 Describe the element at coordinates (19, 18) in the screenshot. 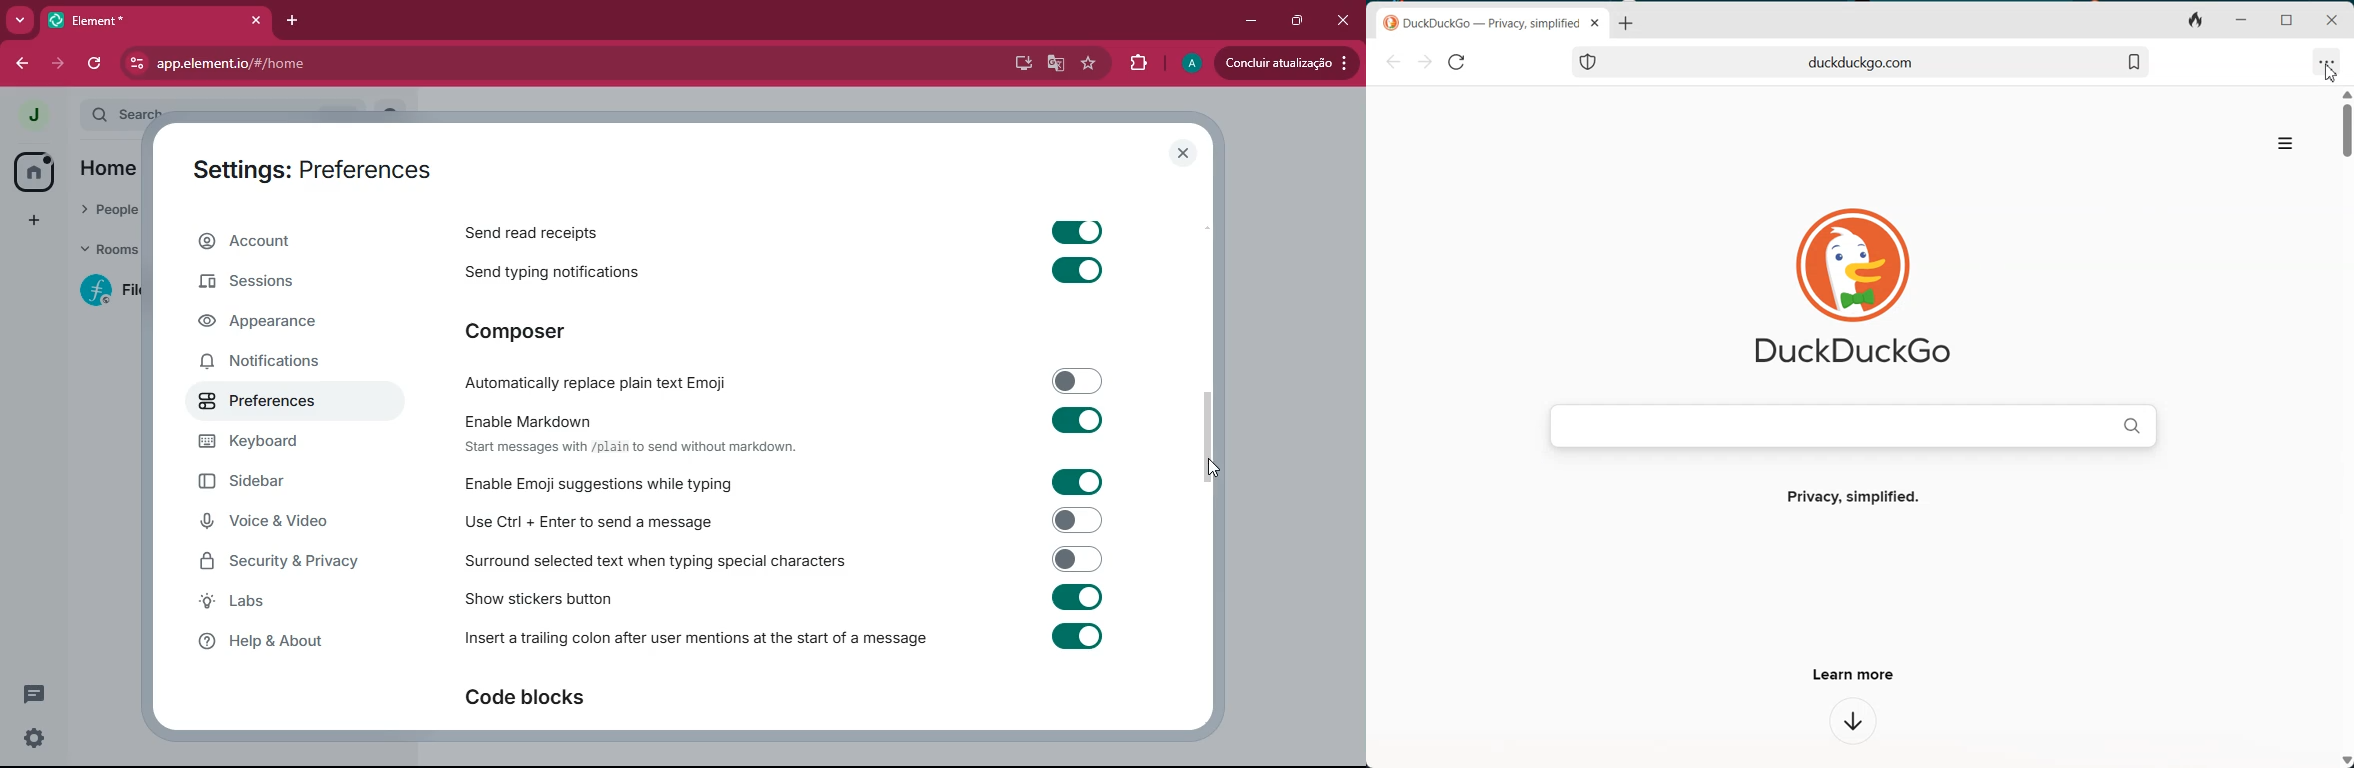

I see `more` at that location.